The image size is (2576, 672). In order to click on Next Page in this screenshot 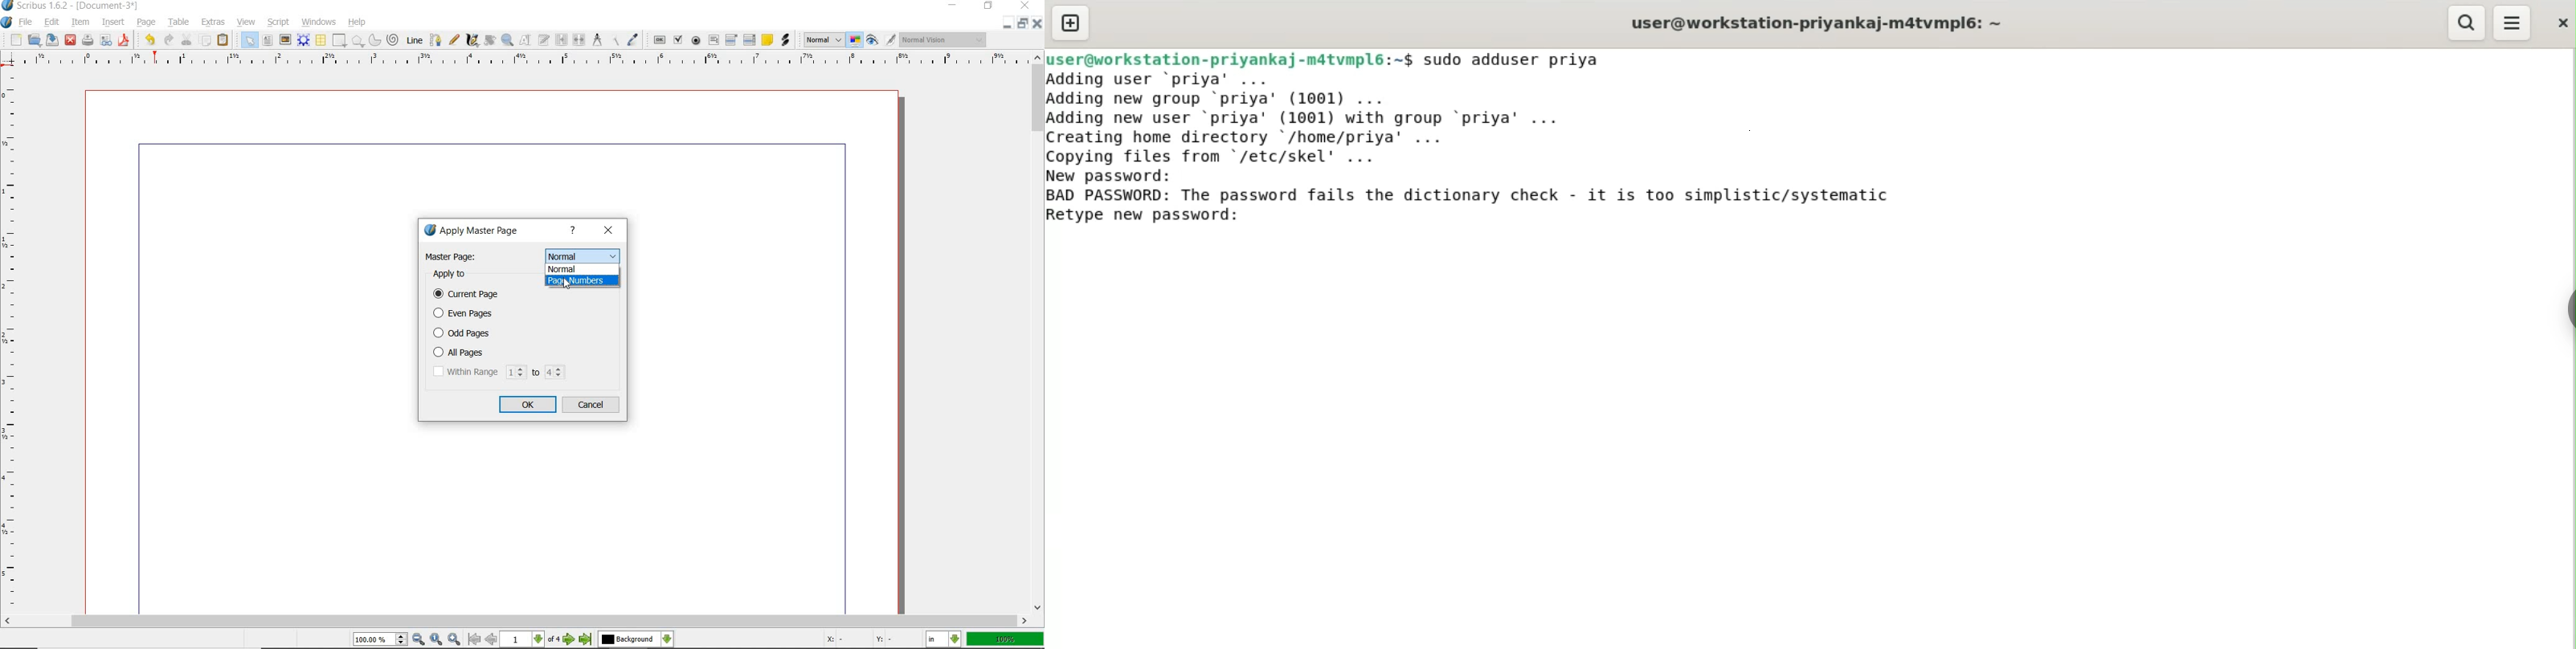, I will do `click(570, 640)`.